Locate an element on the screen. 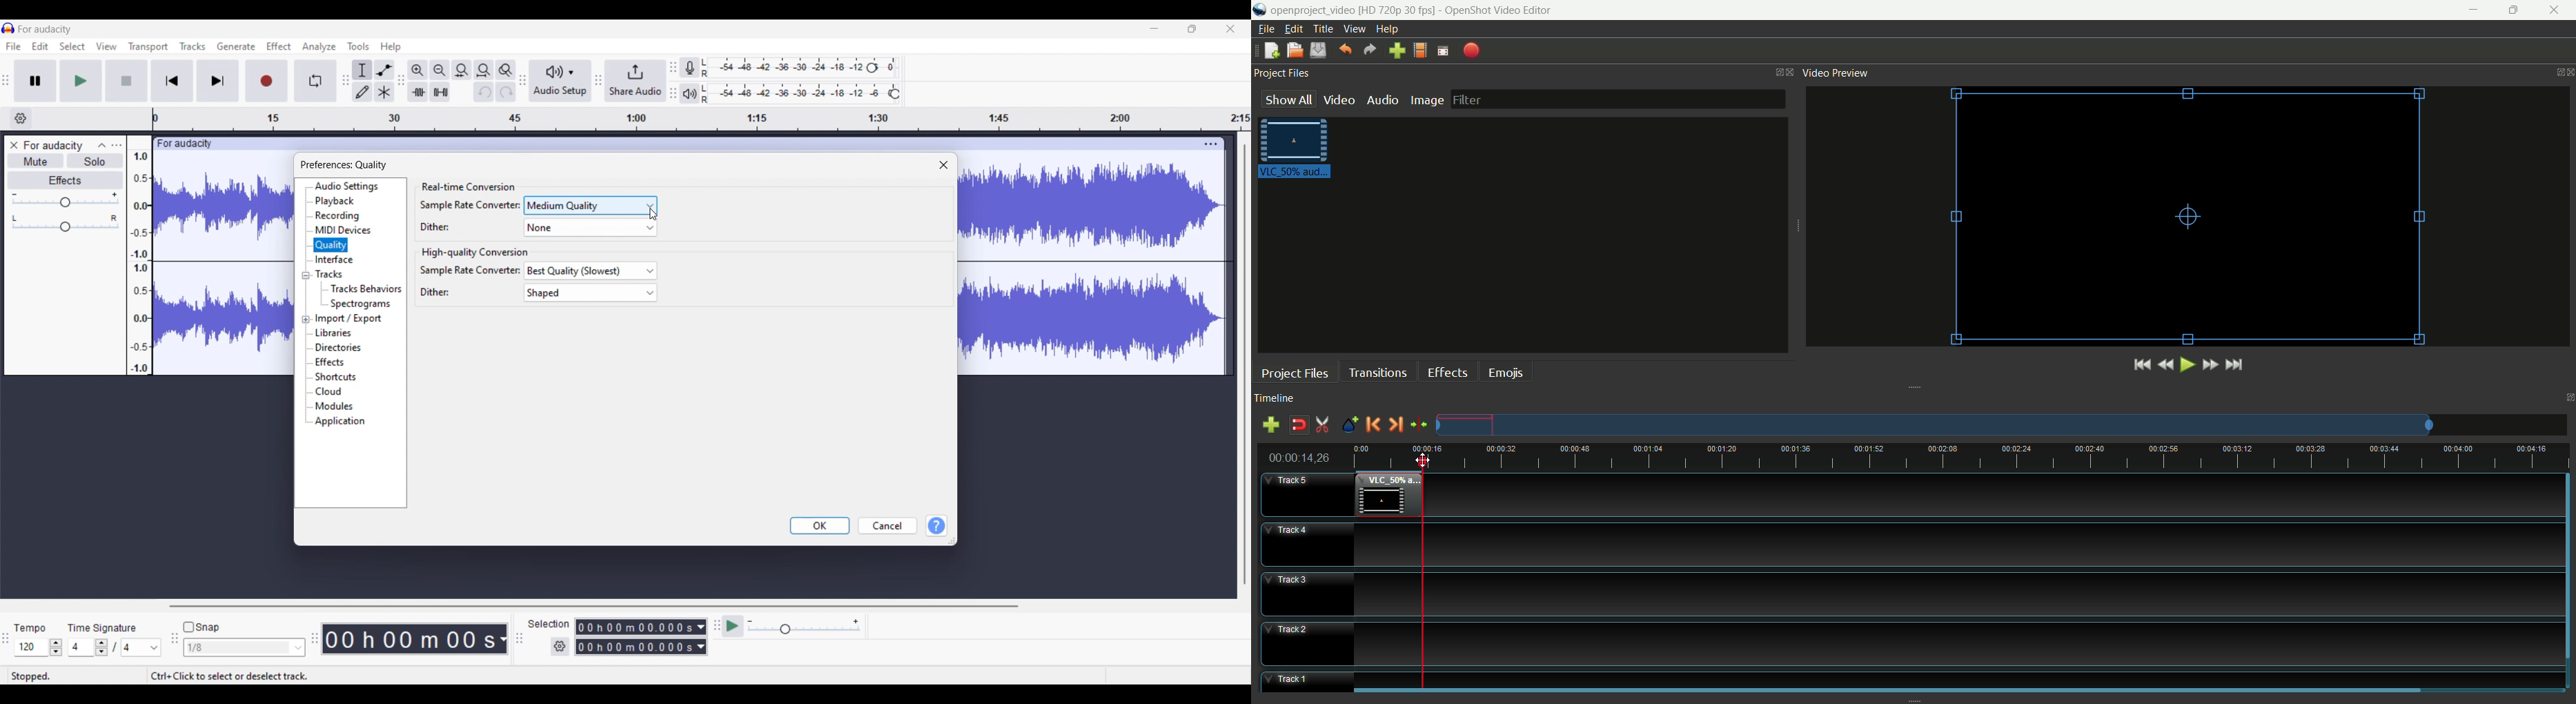 The image size is (2576, 728). view is located at coordinates (1354, 30).